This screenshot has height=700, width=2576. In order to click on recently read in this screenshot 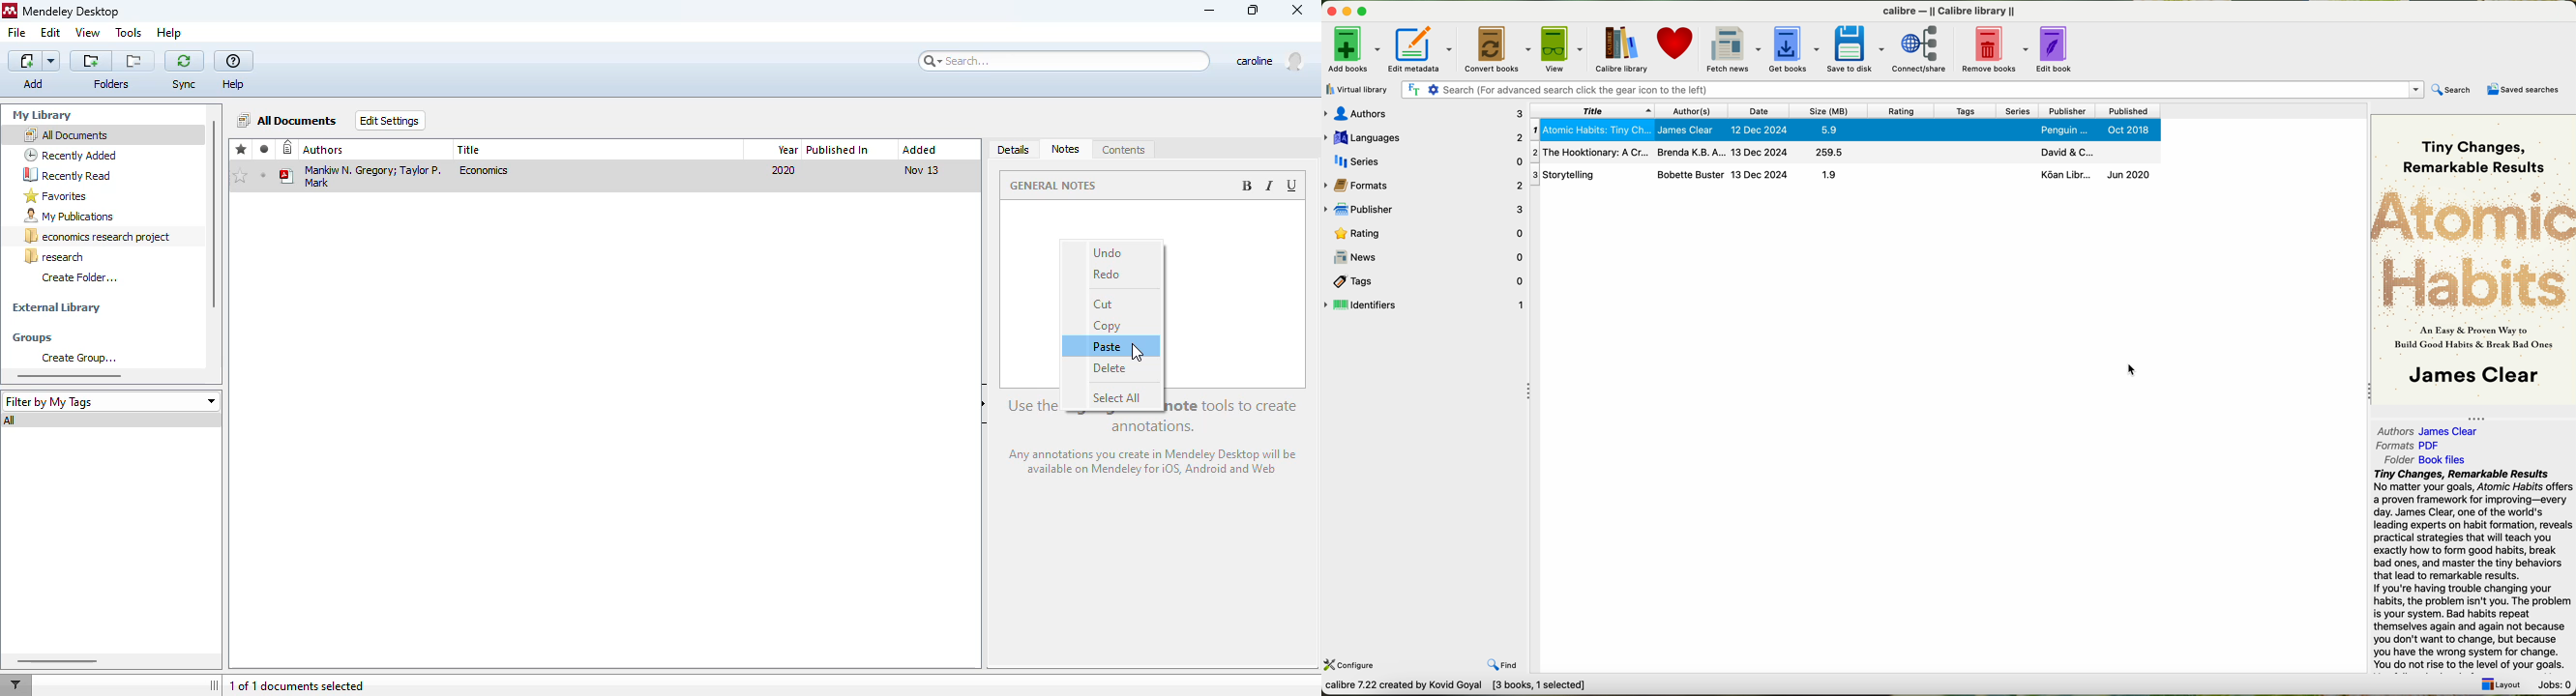, I will do `click(67, 174)`.